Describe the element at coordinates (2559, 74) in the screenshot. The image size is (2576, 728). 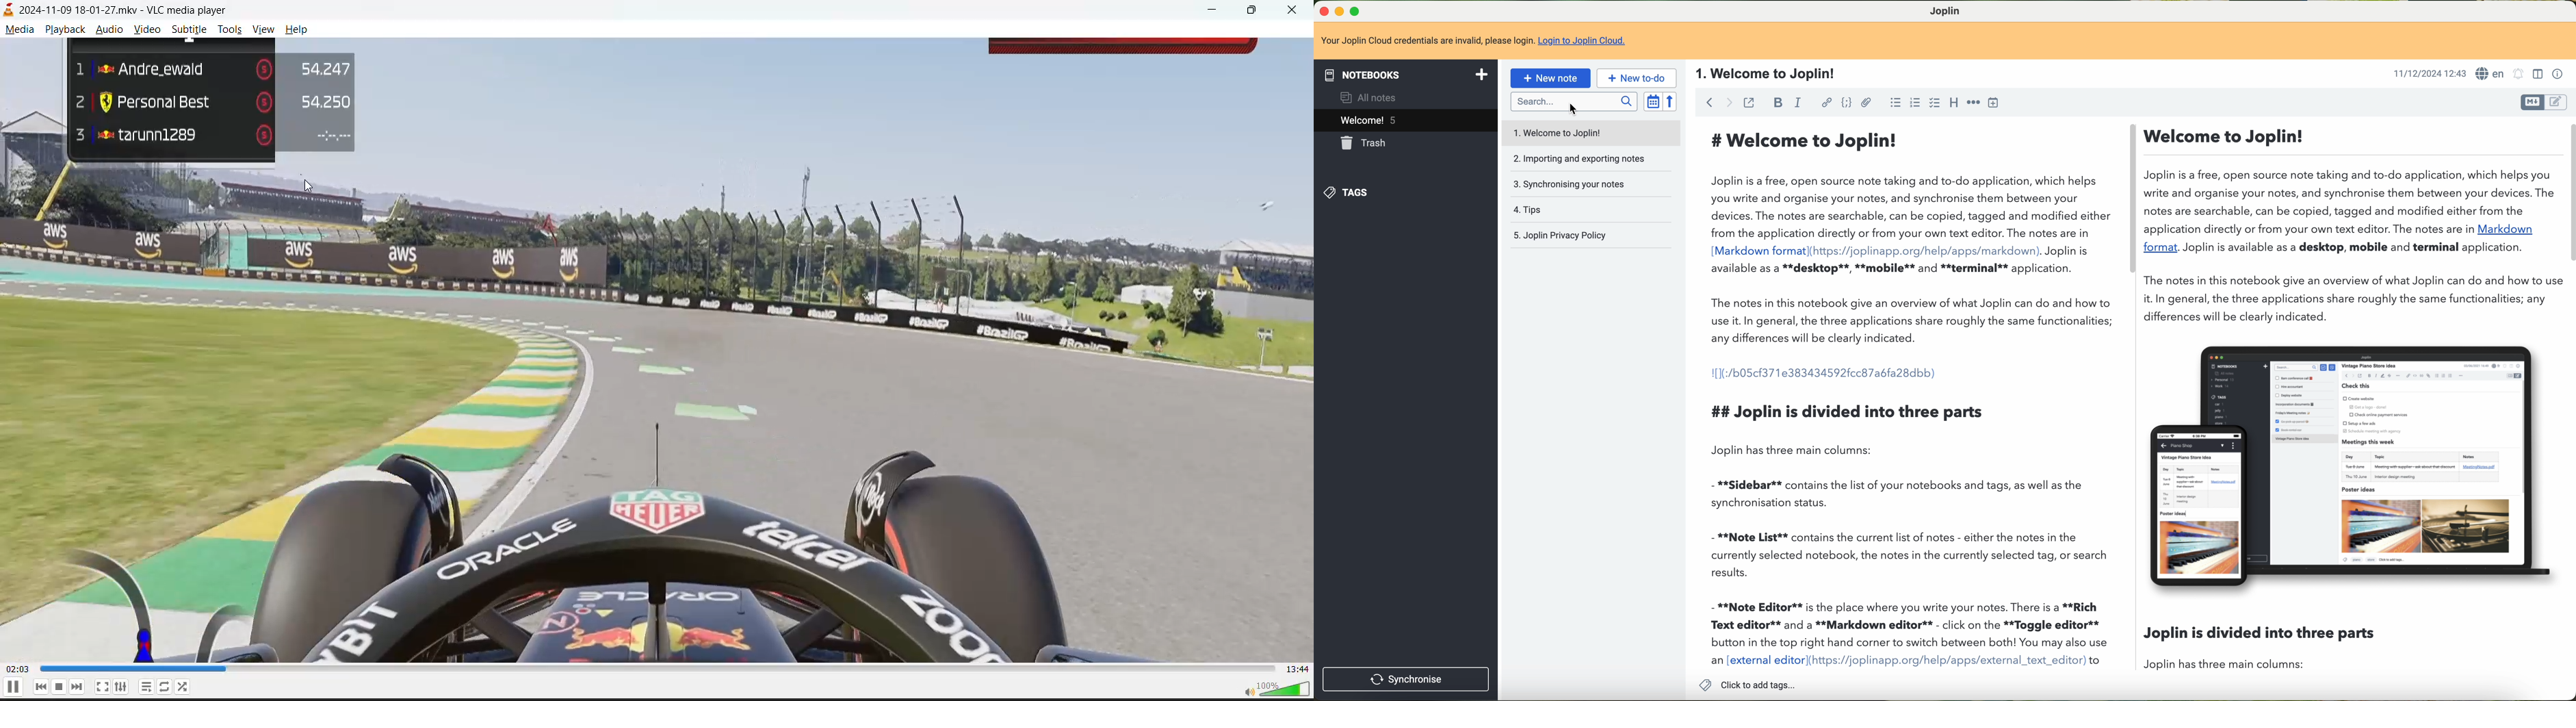
I see `note properties` at that location.